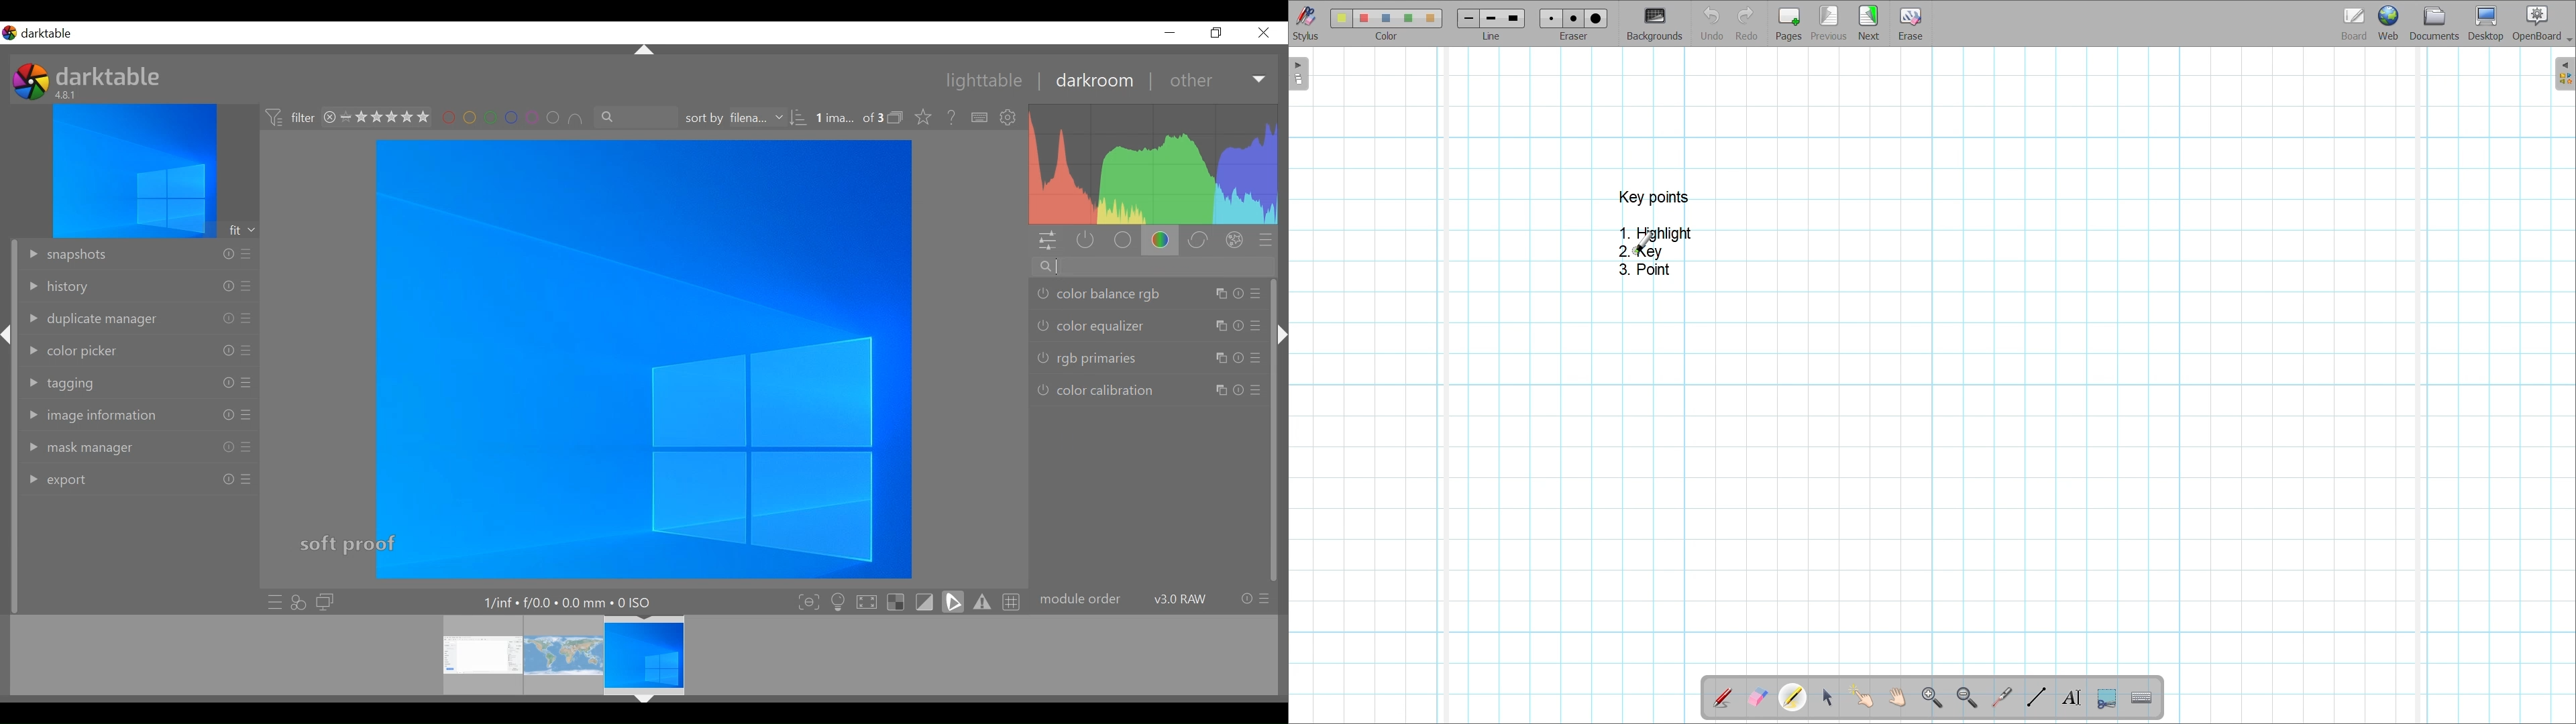 This screenshot has width=2576, height=728. I want to click on restore, so click(1214, 33).